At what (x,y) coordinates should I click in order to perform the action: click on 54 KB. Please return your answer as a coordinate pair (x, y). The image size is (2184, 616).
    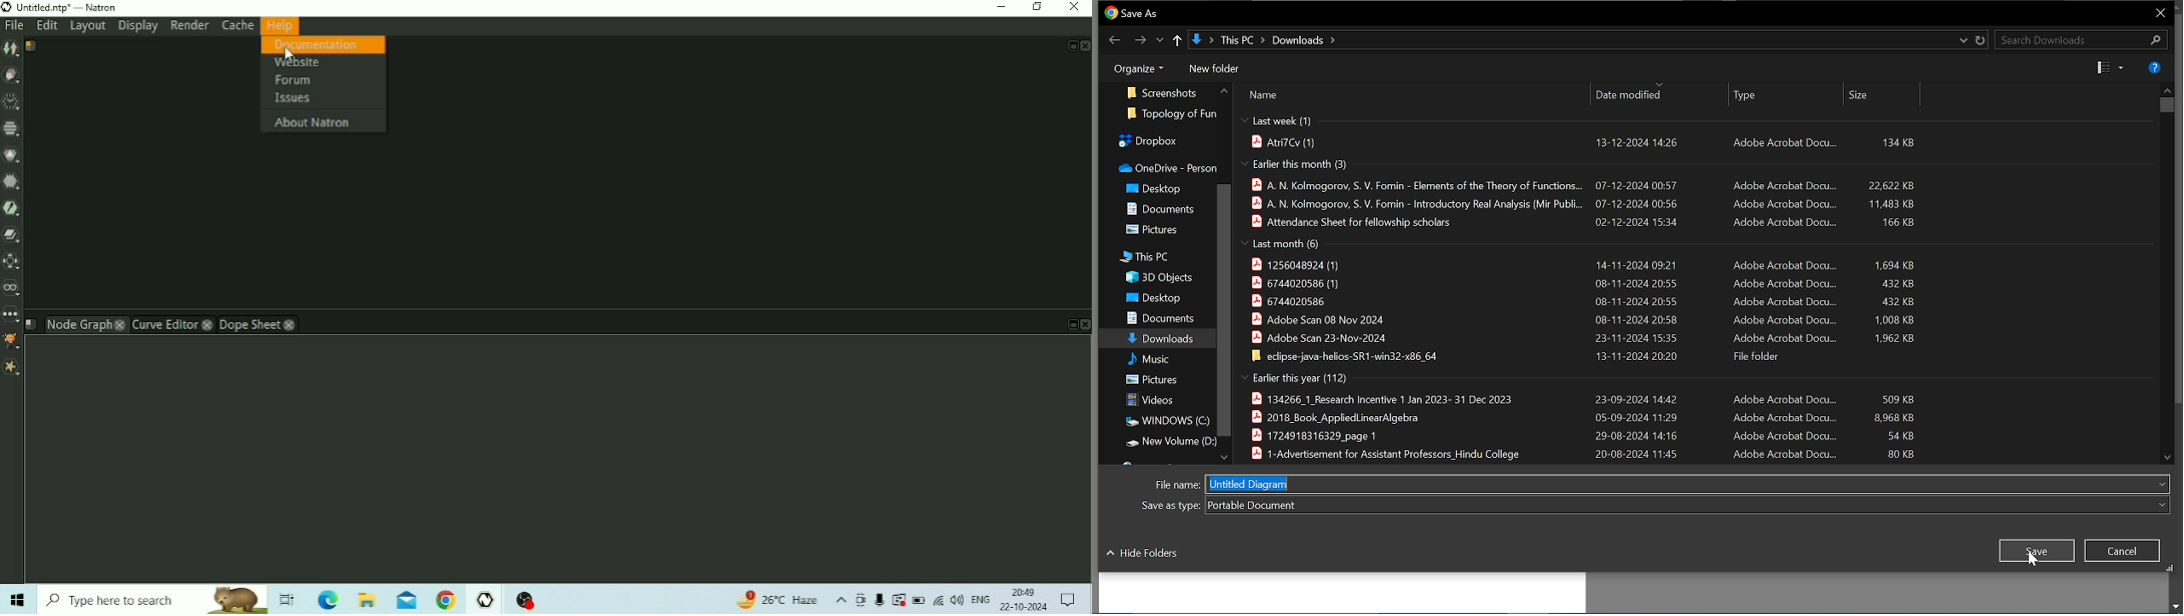
    Looking at the image, I should click on (1900, 436).